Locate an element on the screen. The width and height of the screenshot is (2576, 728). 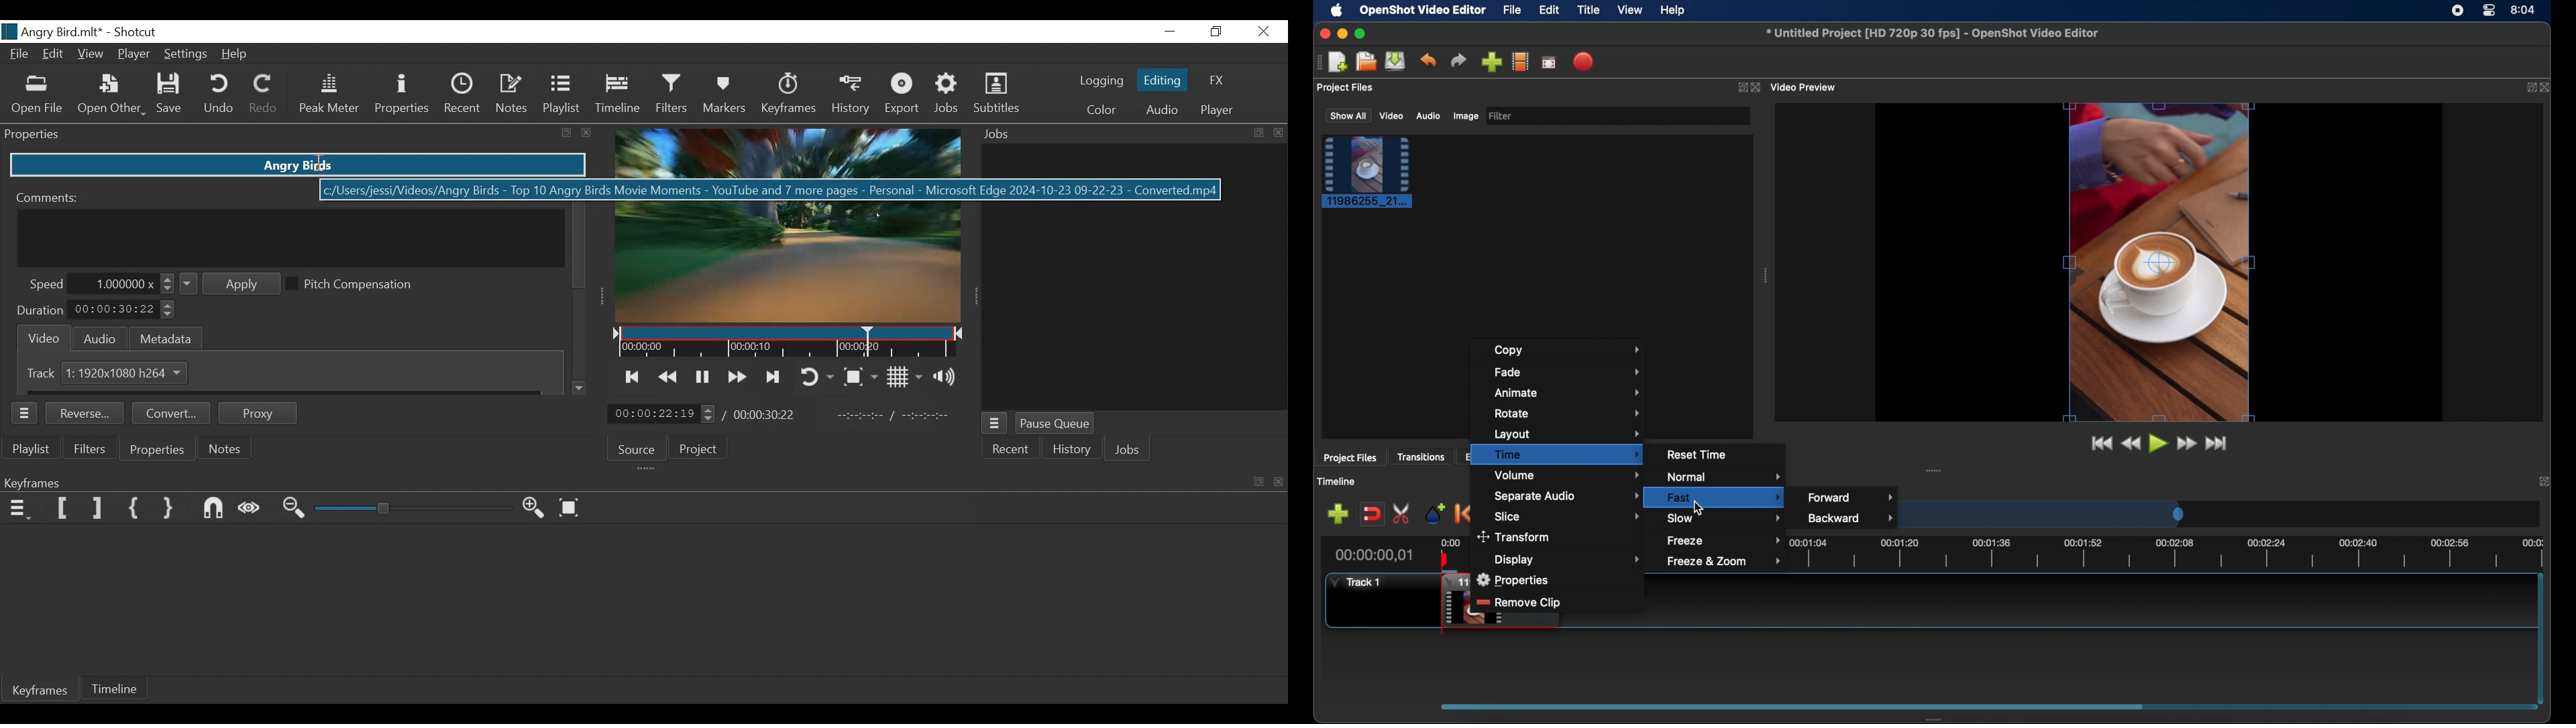
Vertical Scrollbar is located at coordinates (579, 245).